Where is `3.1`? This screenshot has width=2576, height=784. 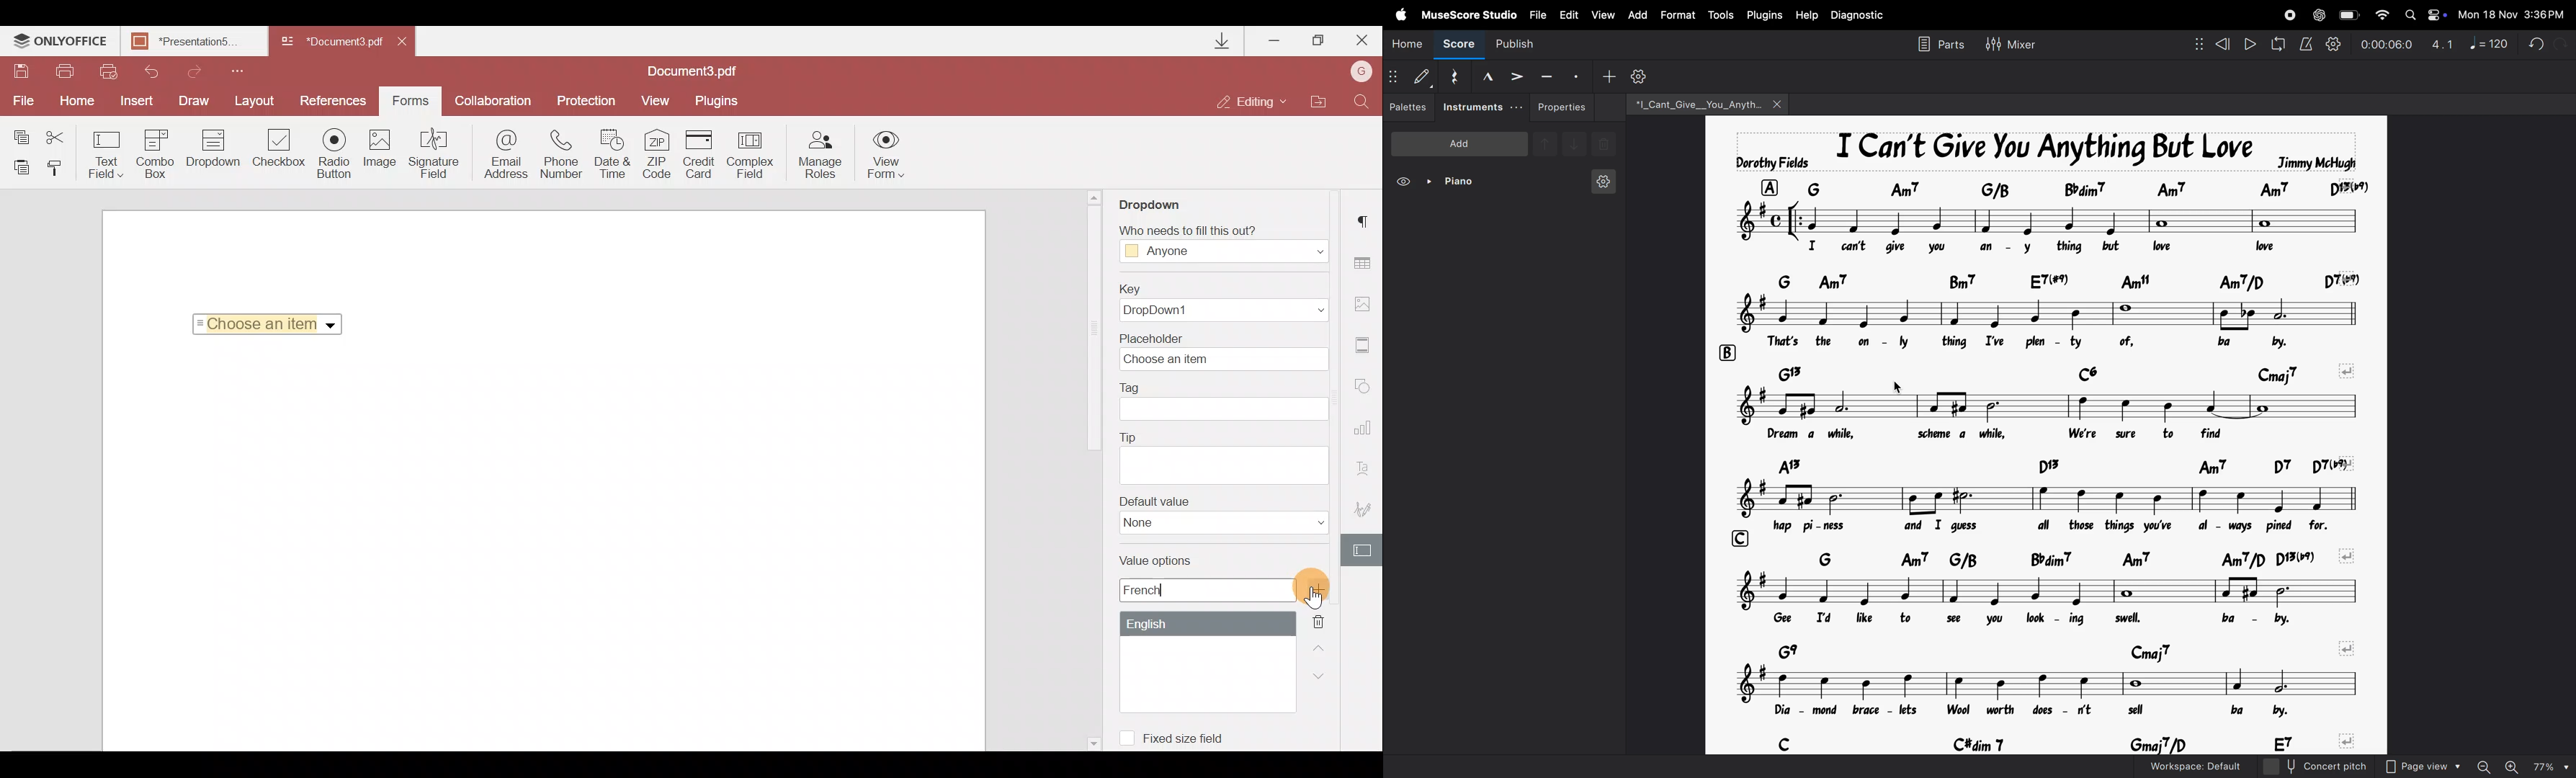 3.1 is located at coordinates (2440, 43).